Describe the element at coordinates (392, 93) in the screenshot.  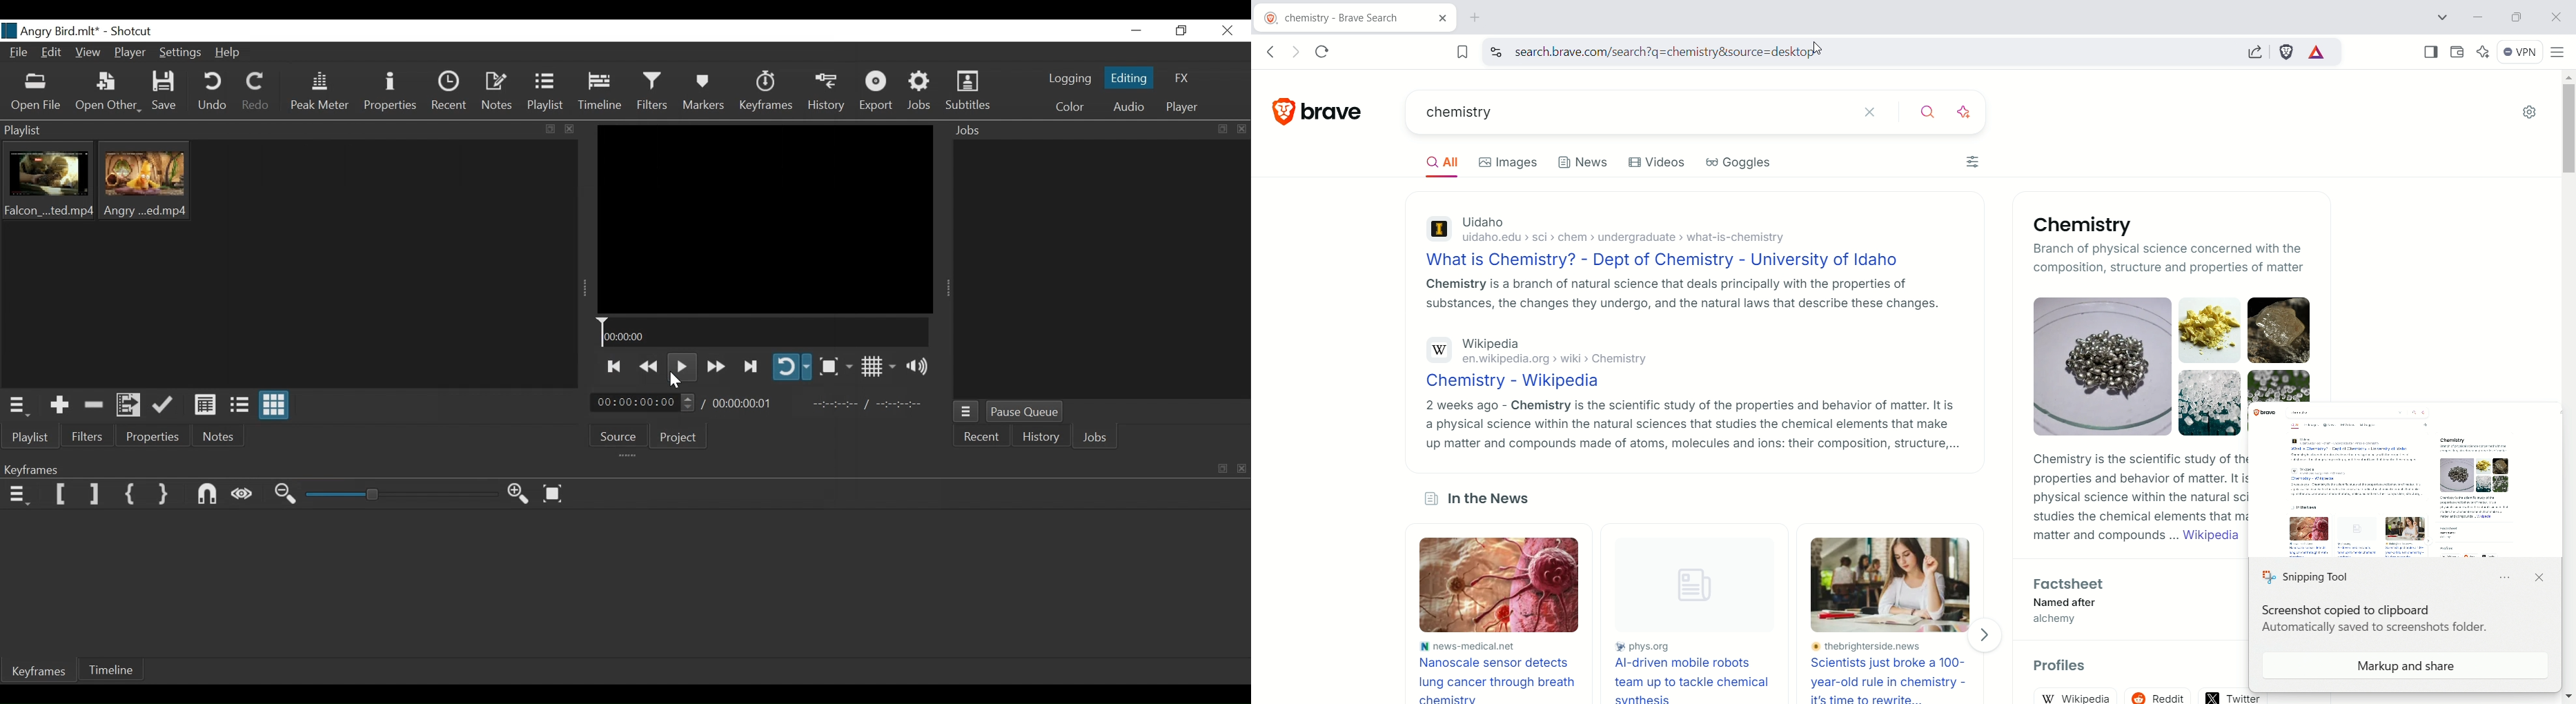
I see `Properties` at that location.